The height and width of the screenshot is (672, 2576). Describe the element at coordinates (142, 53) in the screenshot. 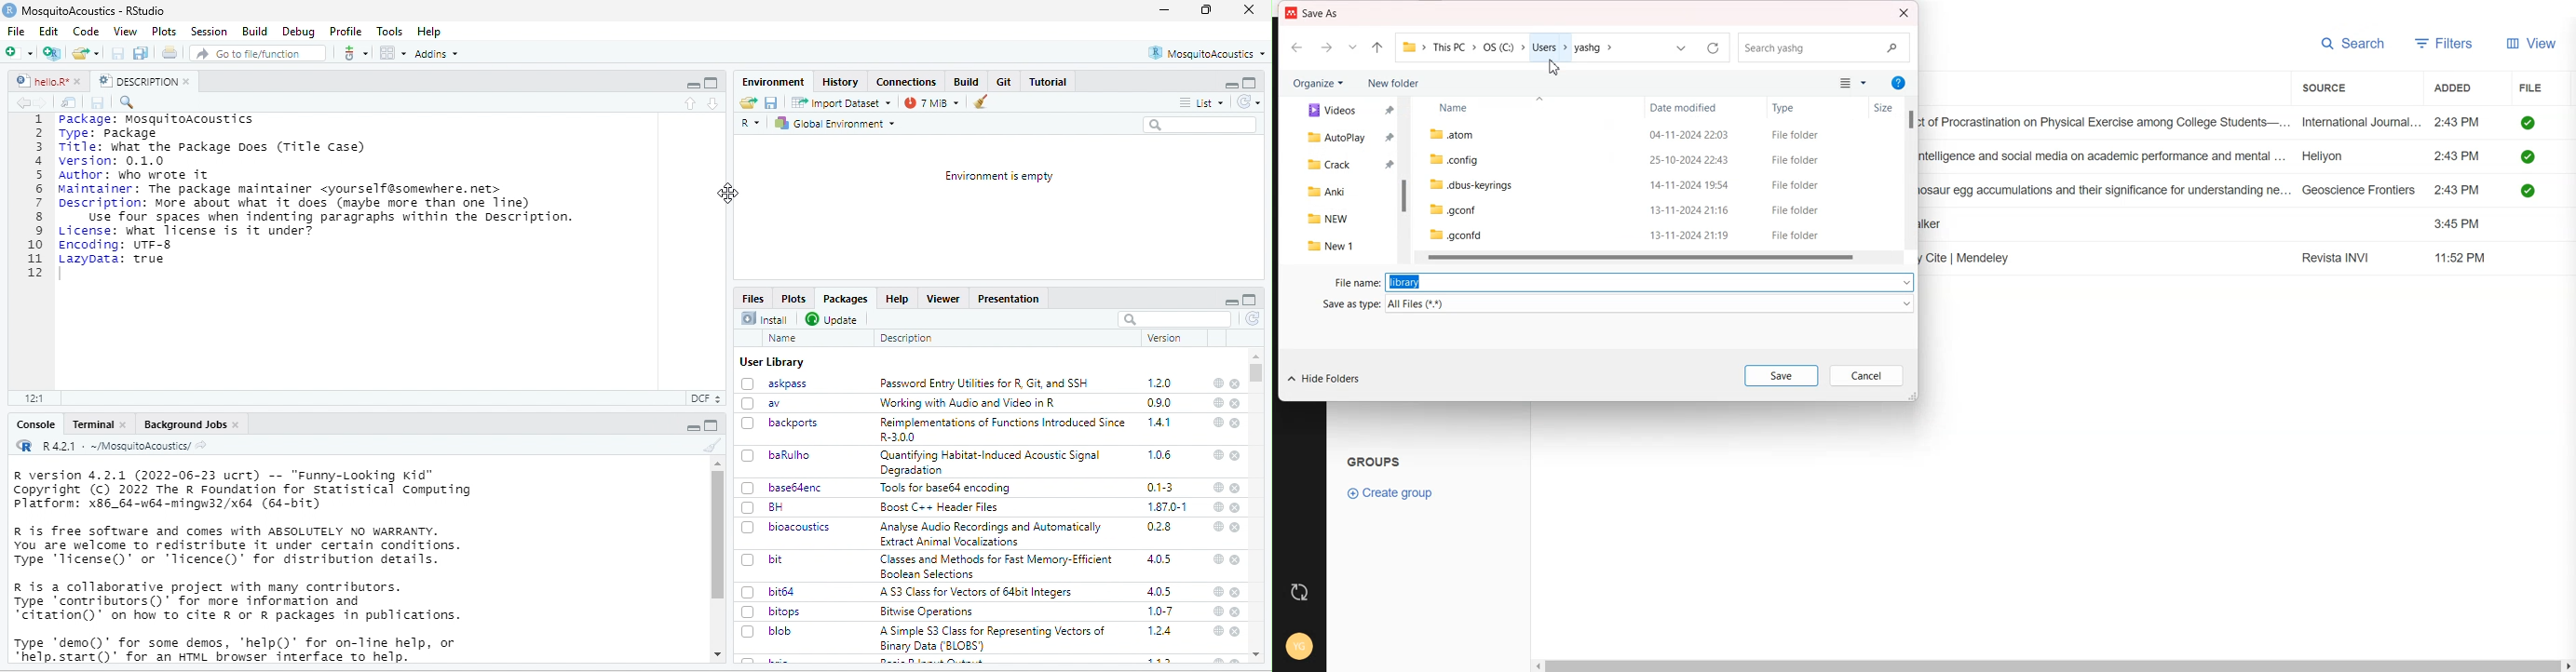

I see `save all open documents` at that location.